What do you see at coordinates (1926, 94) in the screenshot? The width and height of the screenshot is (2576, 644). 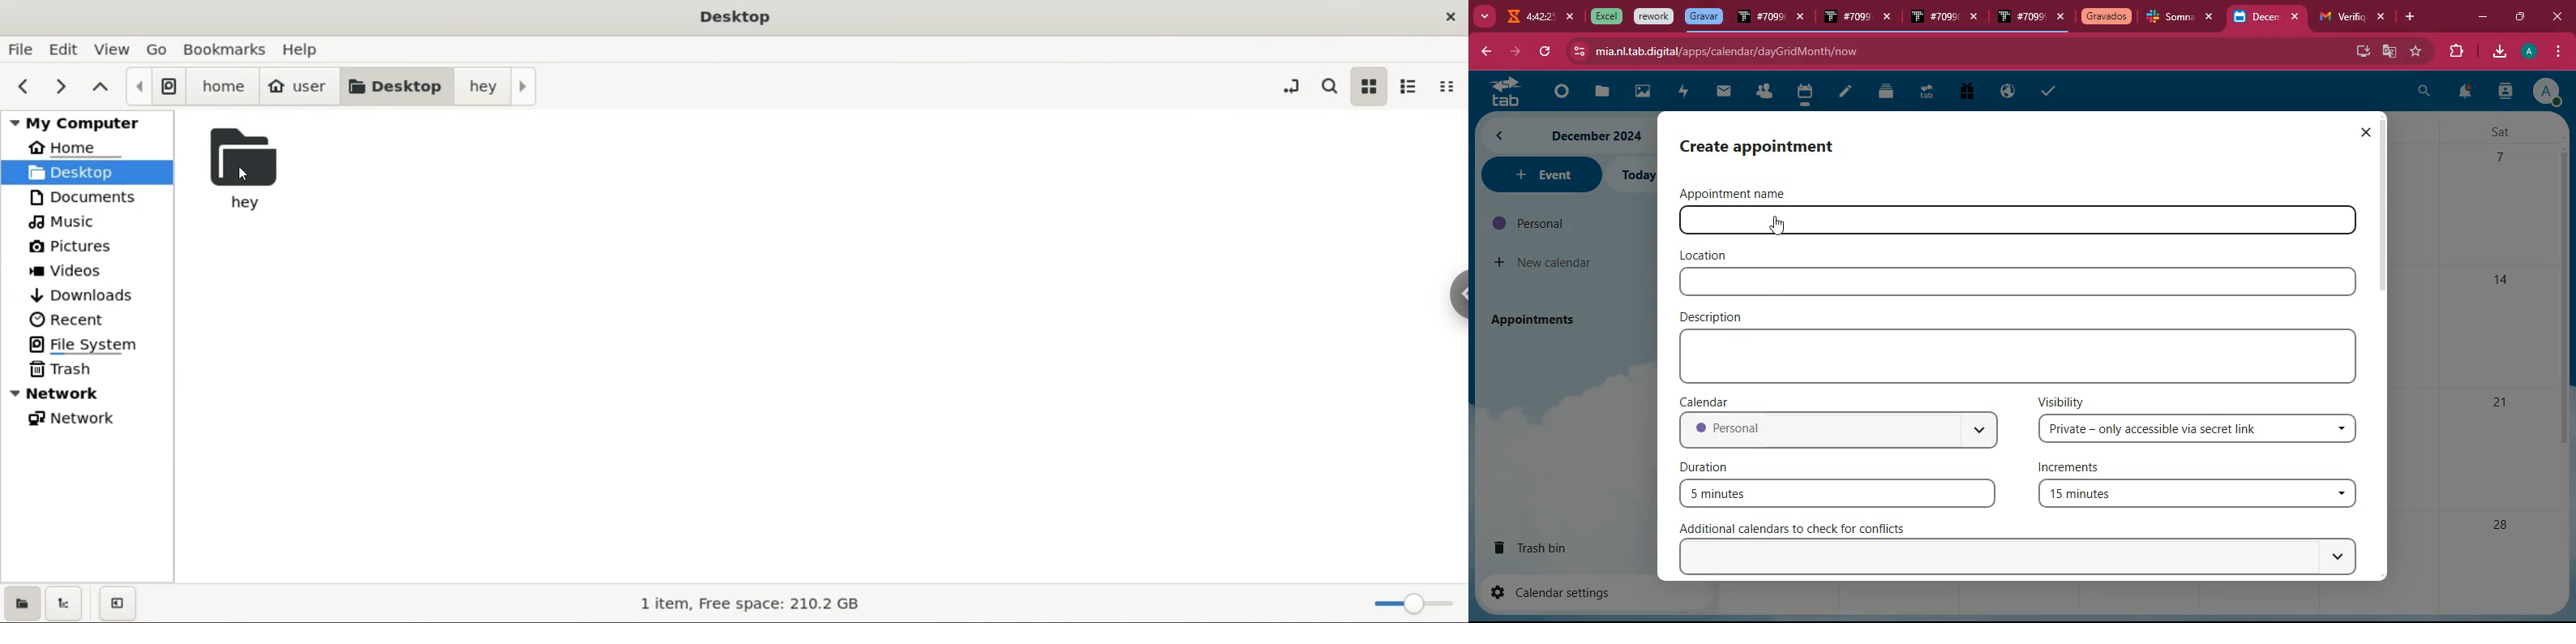 I see `tab` at bounding box center [1926, 94].